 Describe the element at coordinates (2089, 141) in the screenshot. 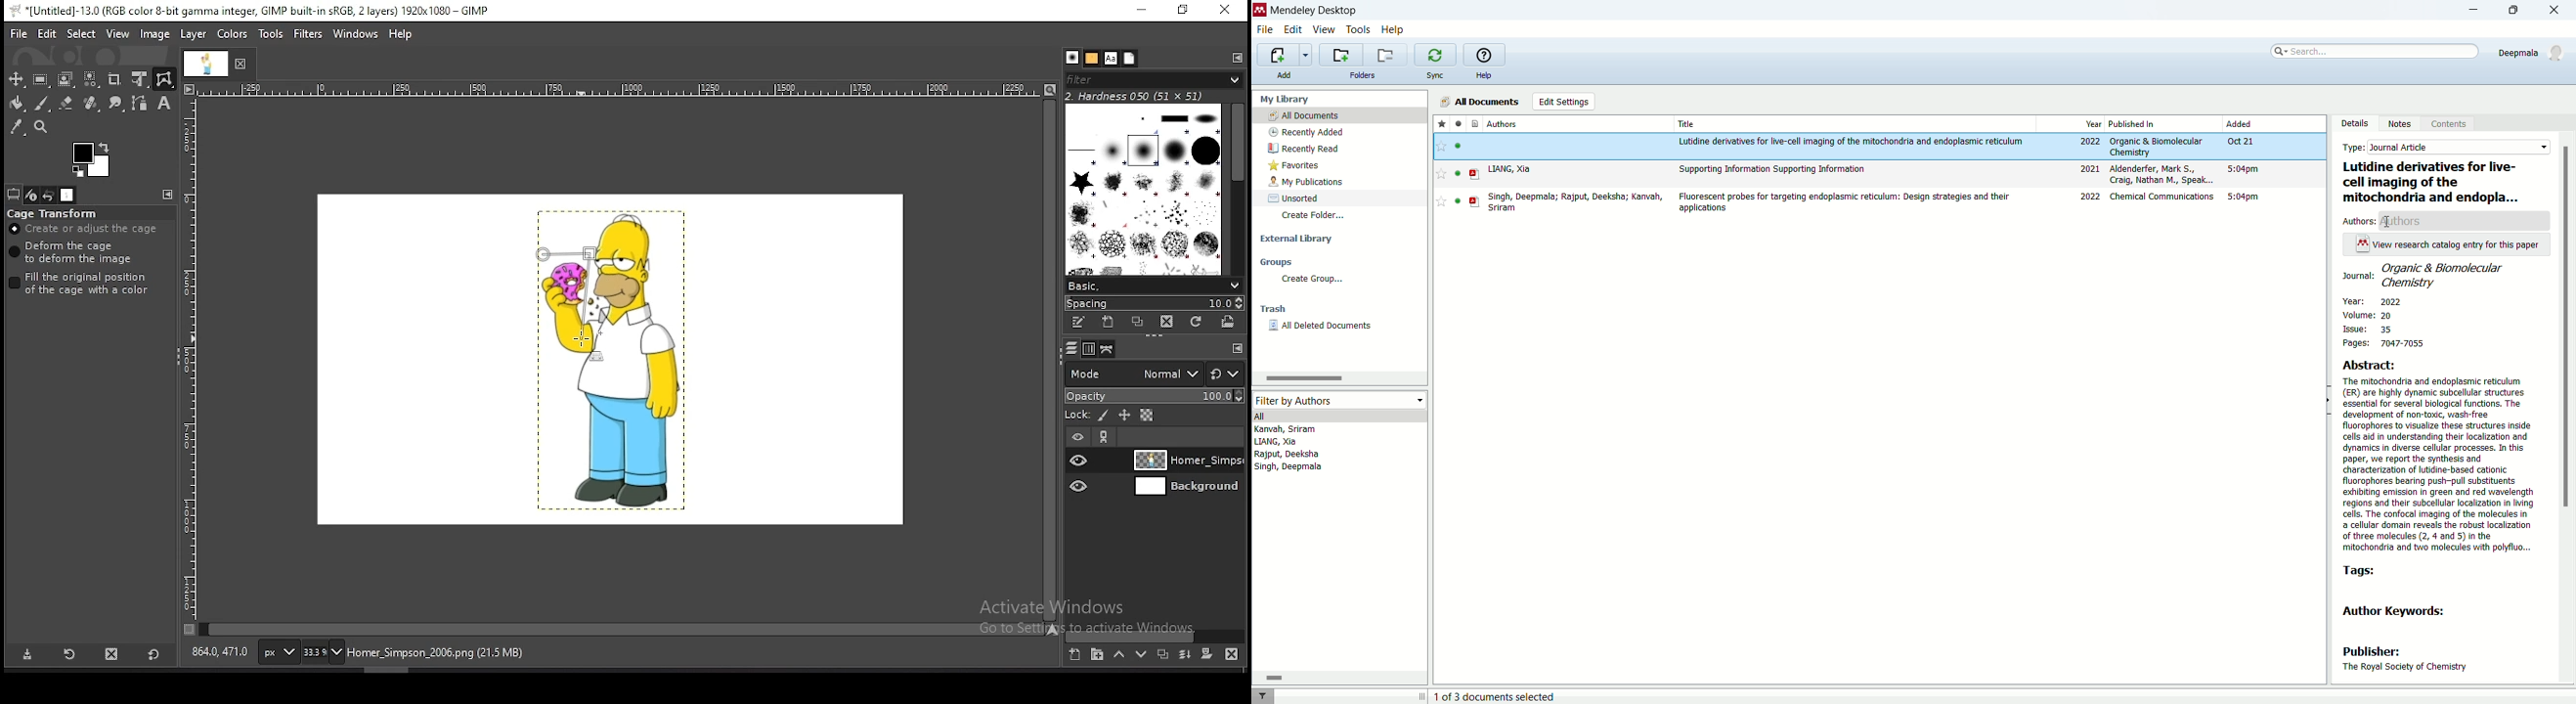

I see `2022` at that location.